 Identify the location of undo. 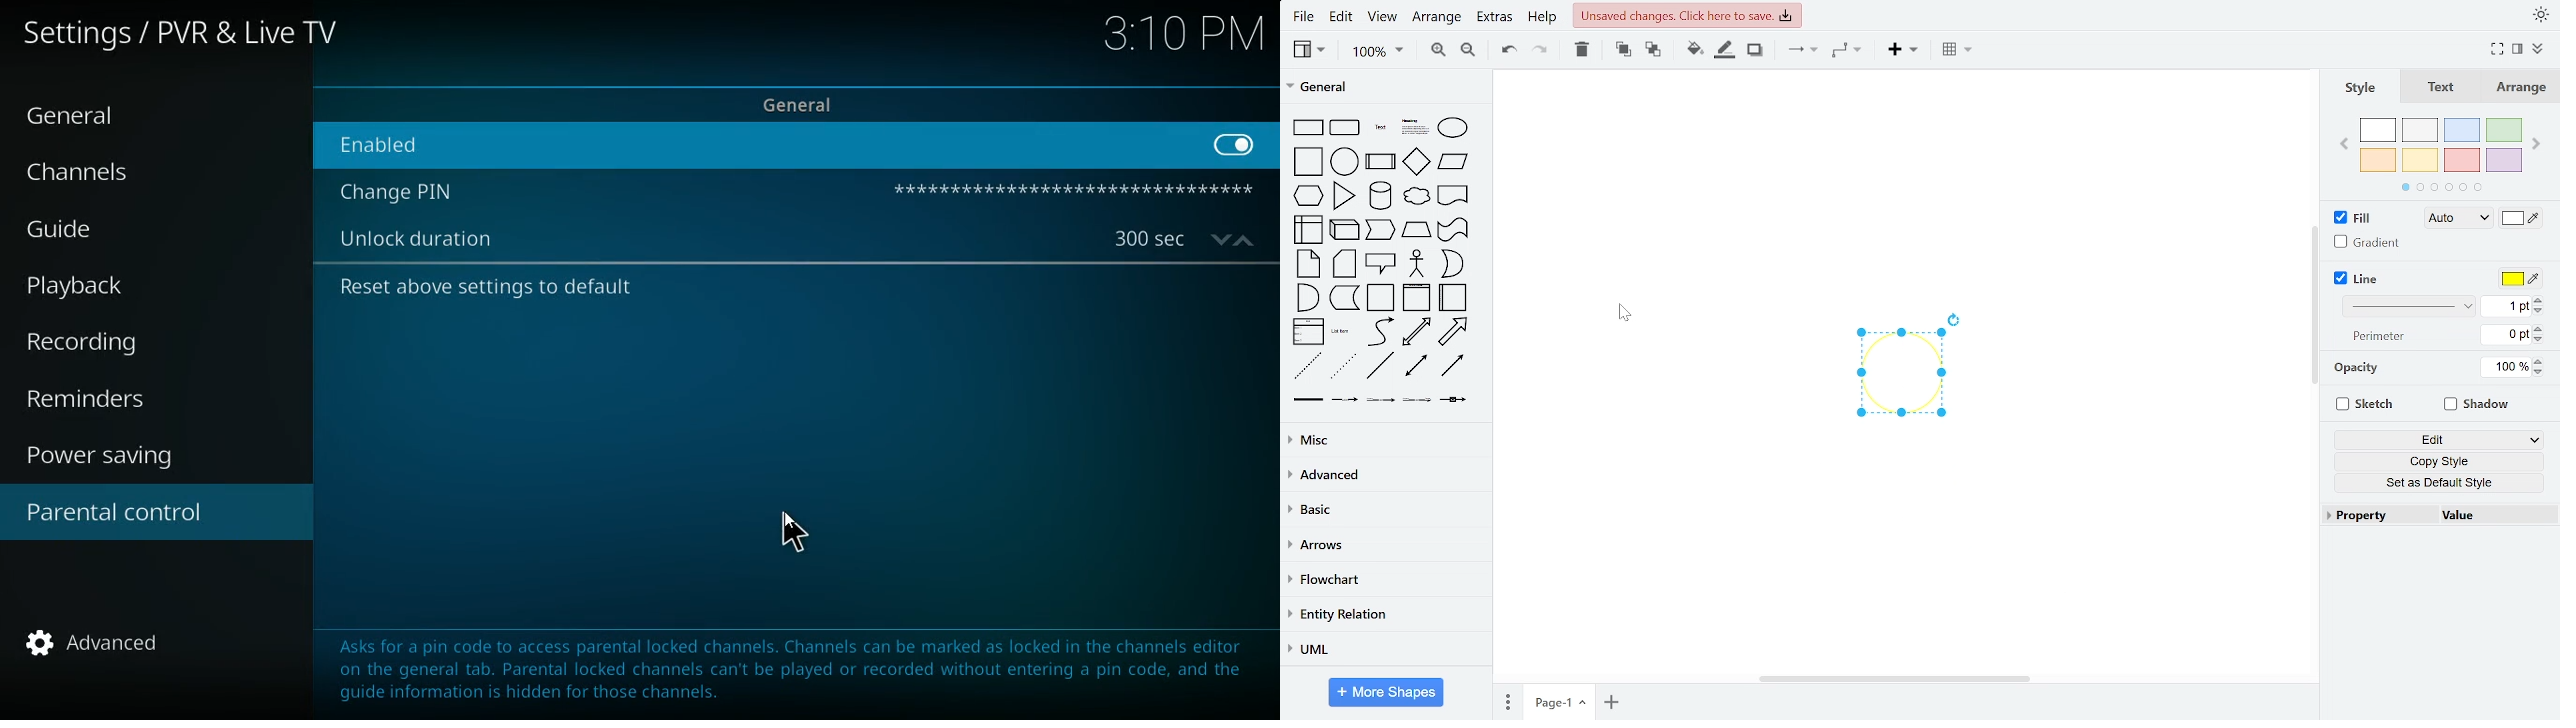
(1506, 52).